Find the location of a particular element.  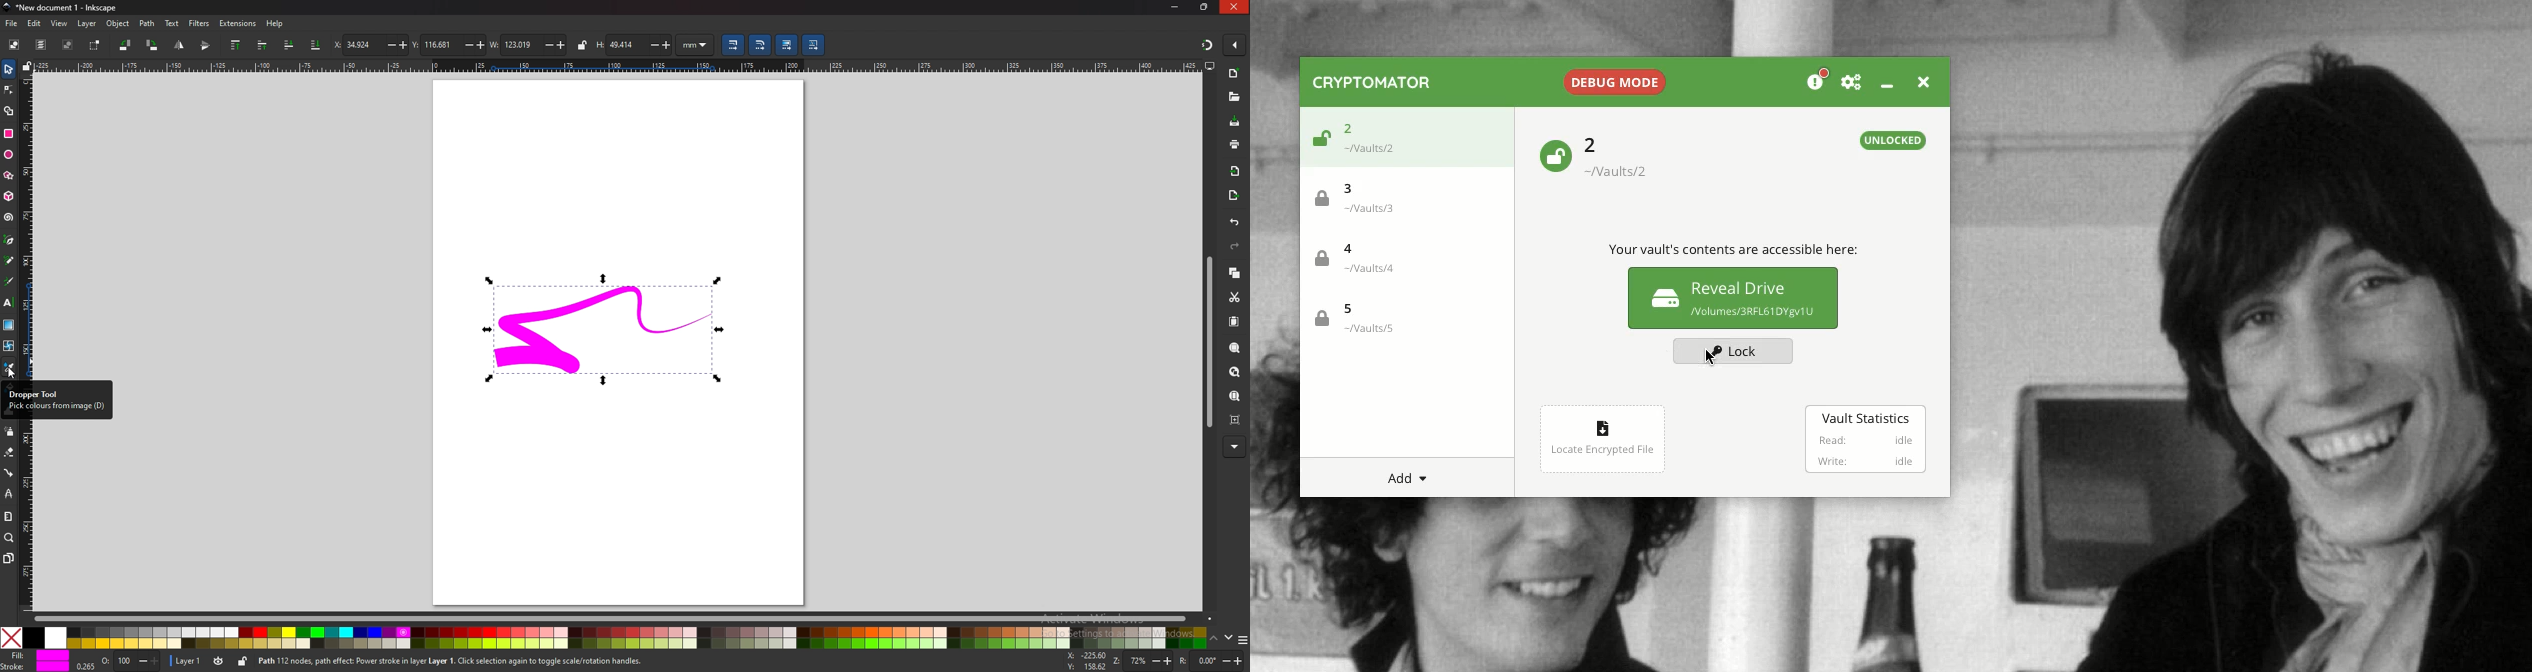

Path 112 nodes, path effect: Power stroke in layer Layer 1. Click selection again to toggle scale/rotation handles. is located at coordinates (455, 661).